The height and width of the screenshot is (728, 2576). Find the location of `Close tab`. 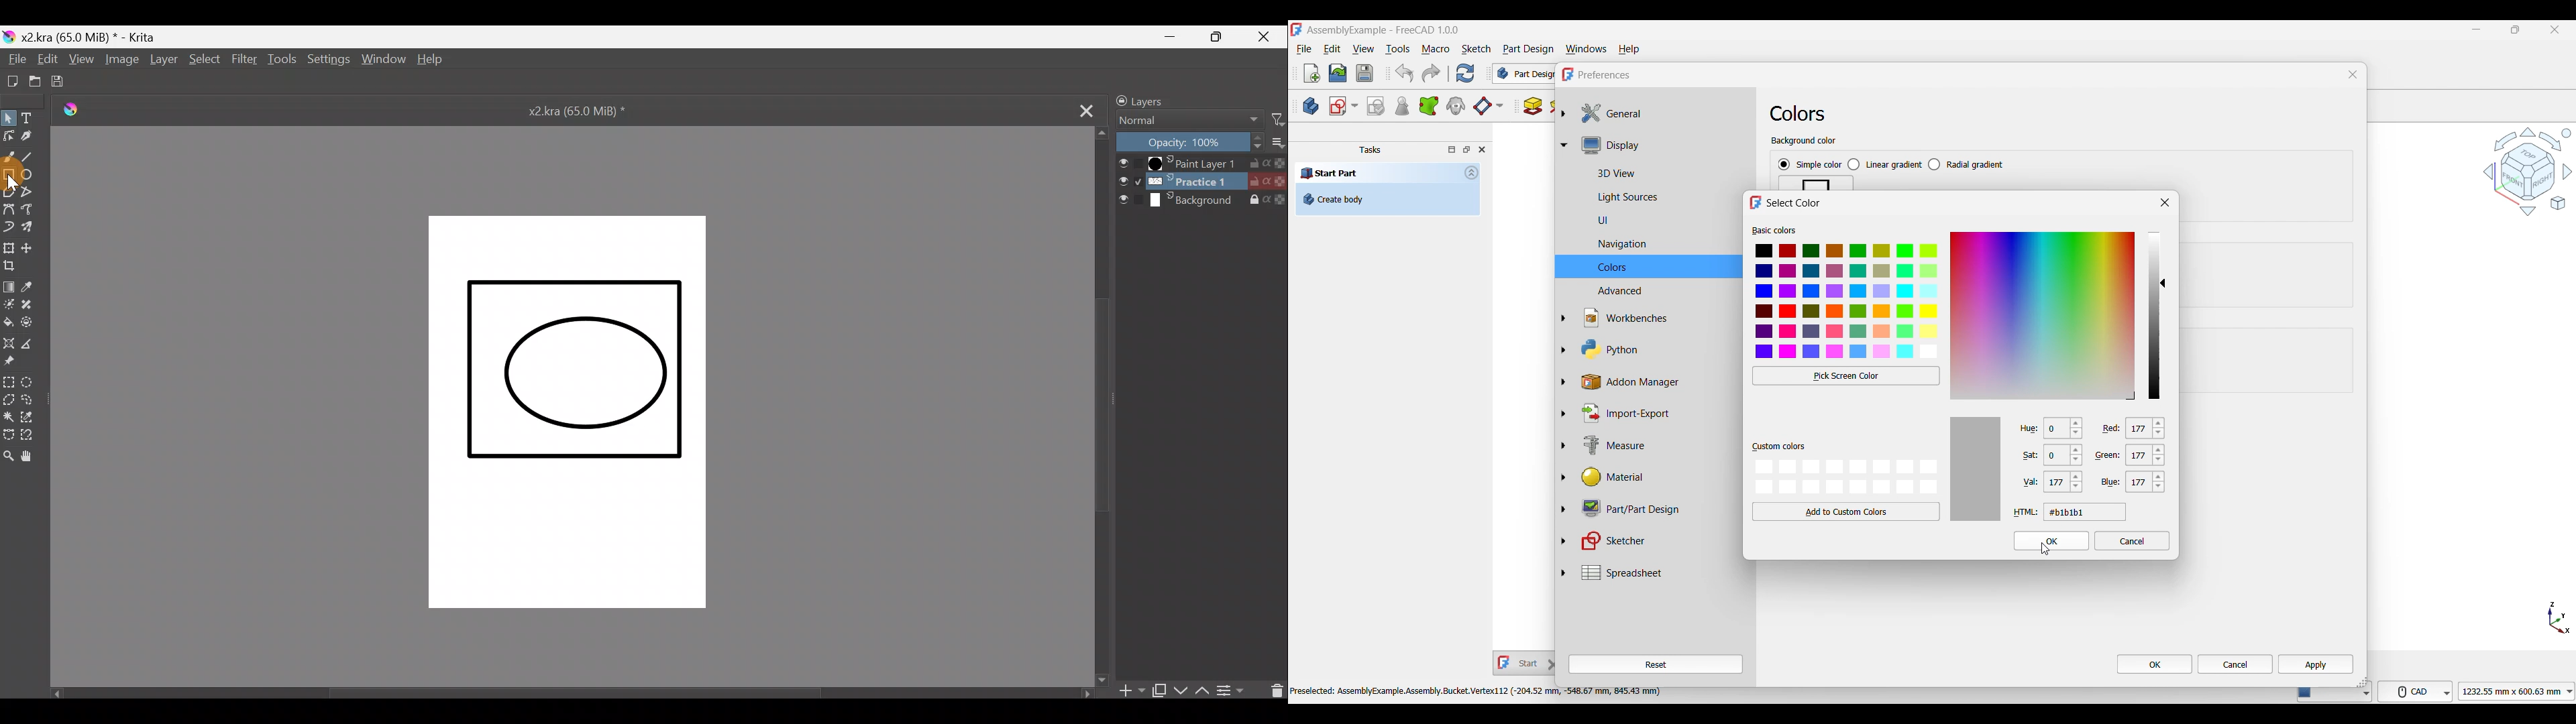

Close tab is located at coordinates (1081, 112).